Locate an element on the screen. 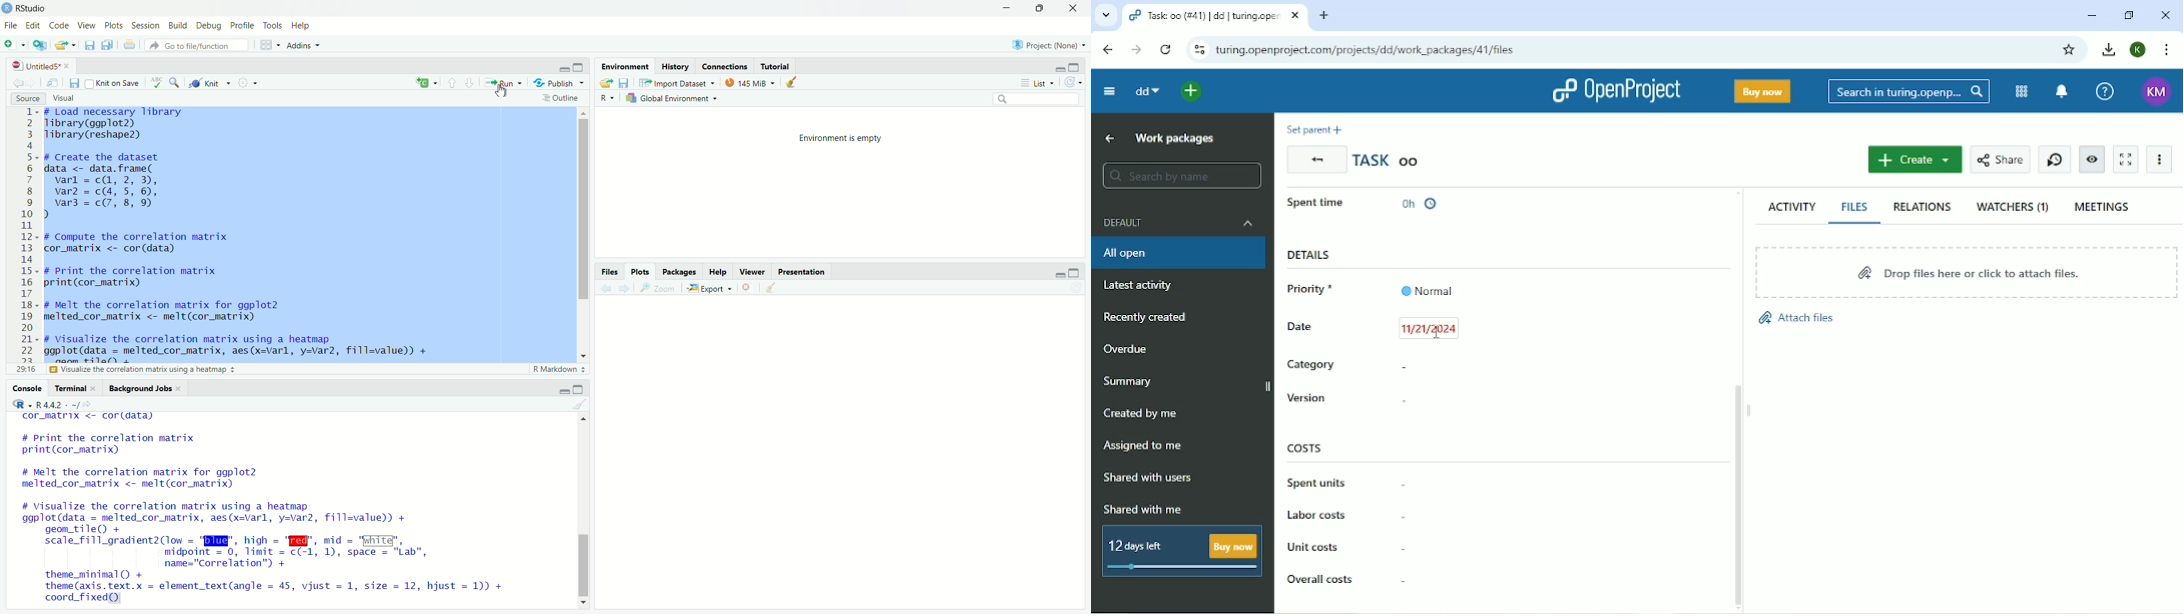 The width and height of the screenshot is (2184, 616). presentation is located at coordinates (802, 272).